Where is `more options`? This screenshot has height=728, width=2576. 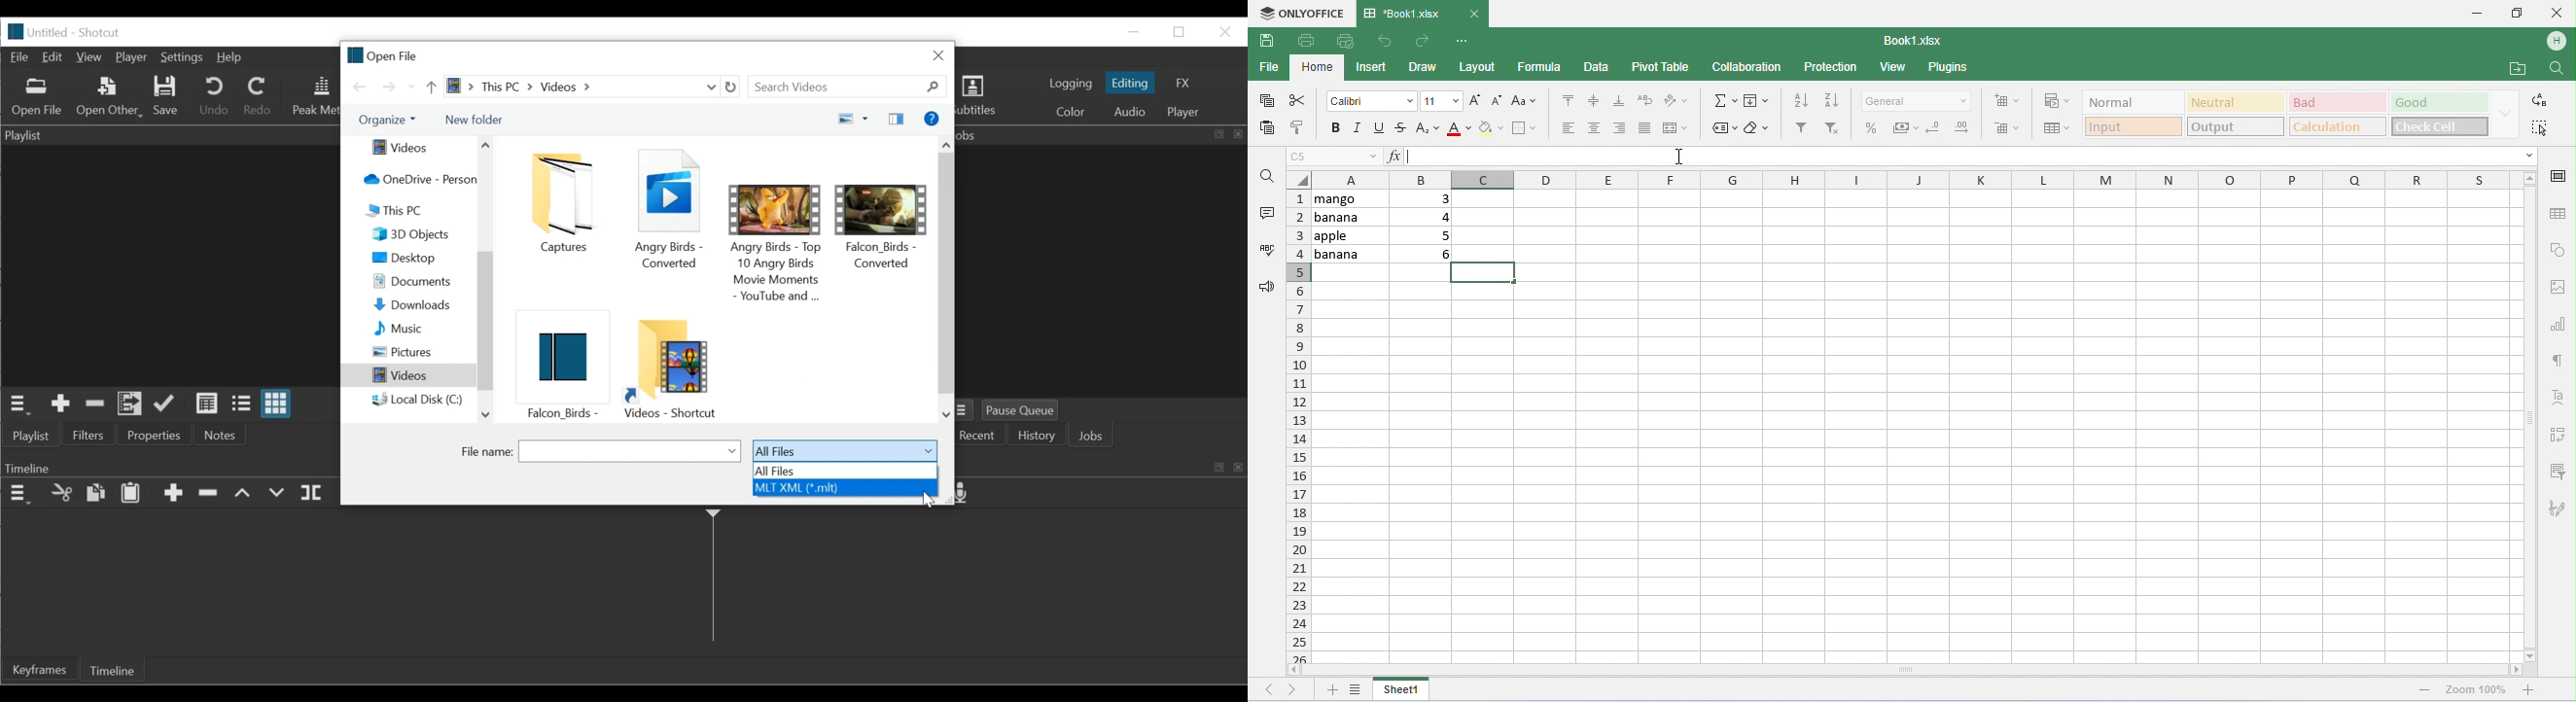
more options is located at coordinates (867, 118).